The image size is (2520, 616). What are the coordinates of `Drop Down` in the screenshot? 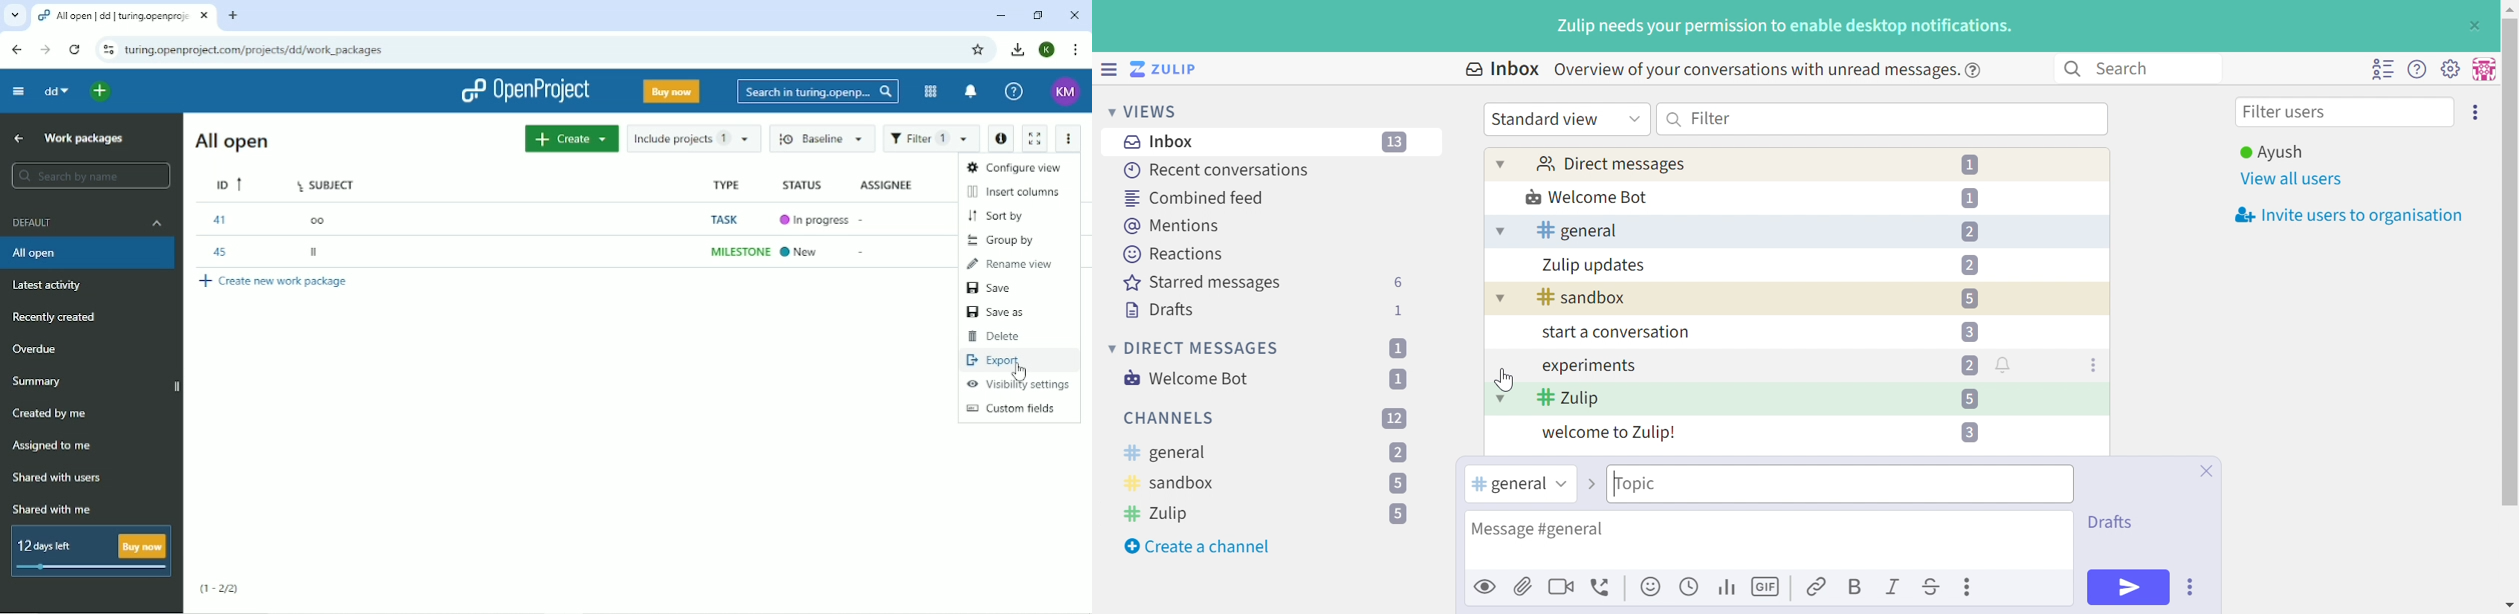 It's located at (1497, 300).